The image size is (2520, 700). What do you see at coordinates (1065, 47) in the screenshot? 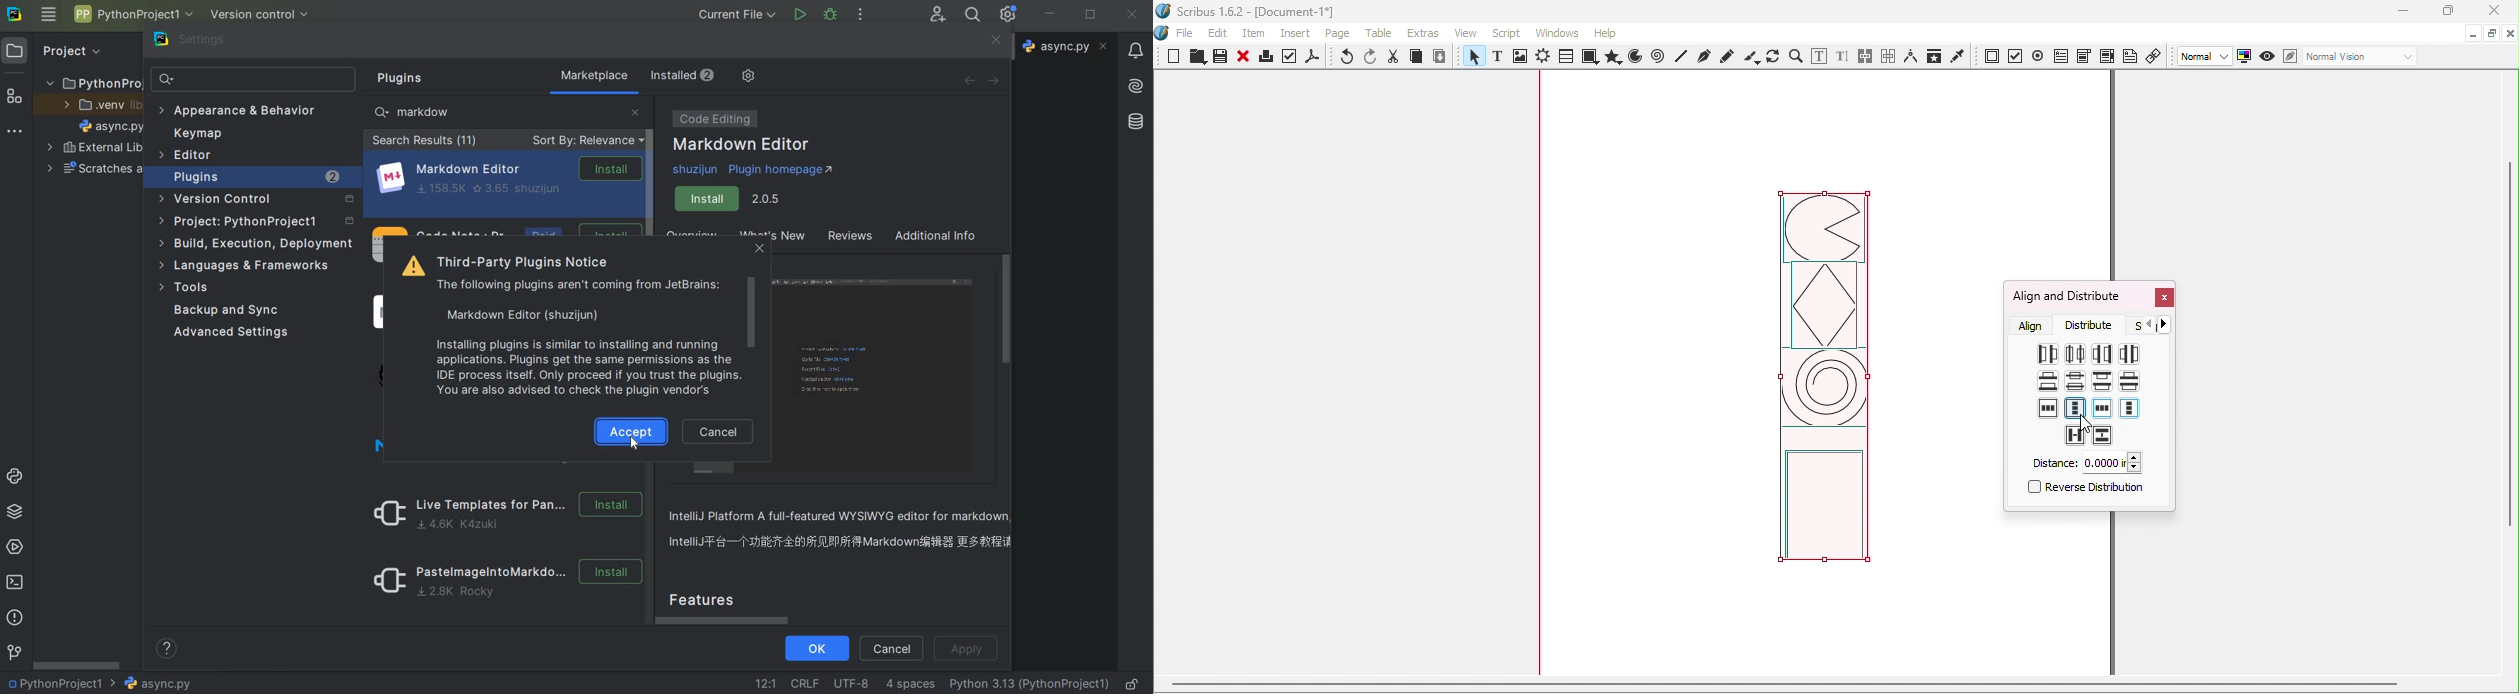
I see `file name` at bounding box center [1065, 47].